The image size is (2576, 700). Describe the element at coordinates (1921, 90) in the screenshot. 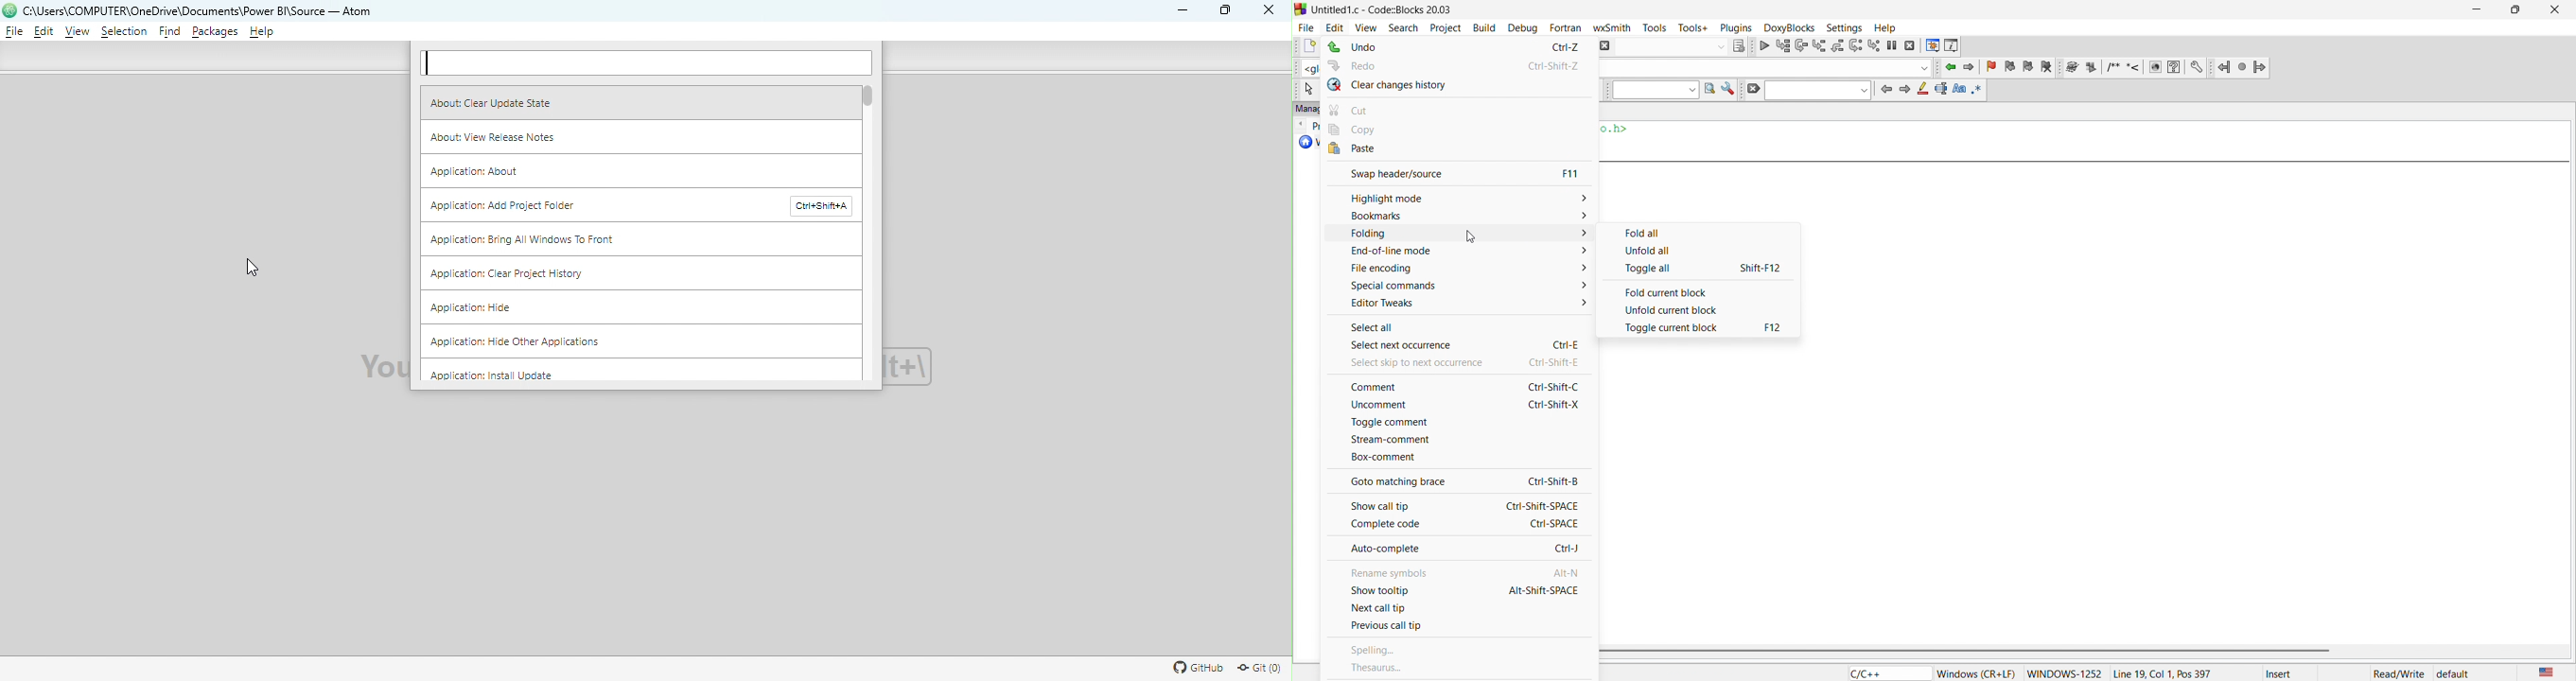

I see `highlight` at that location.